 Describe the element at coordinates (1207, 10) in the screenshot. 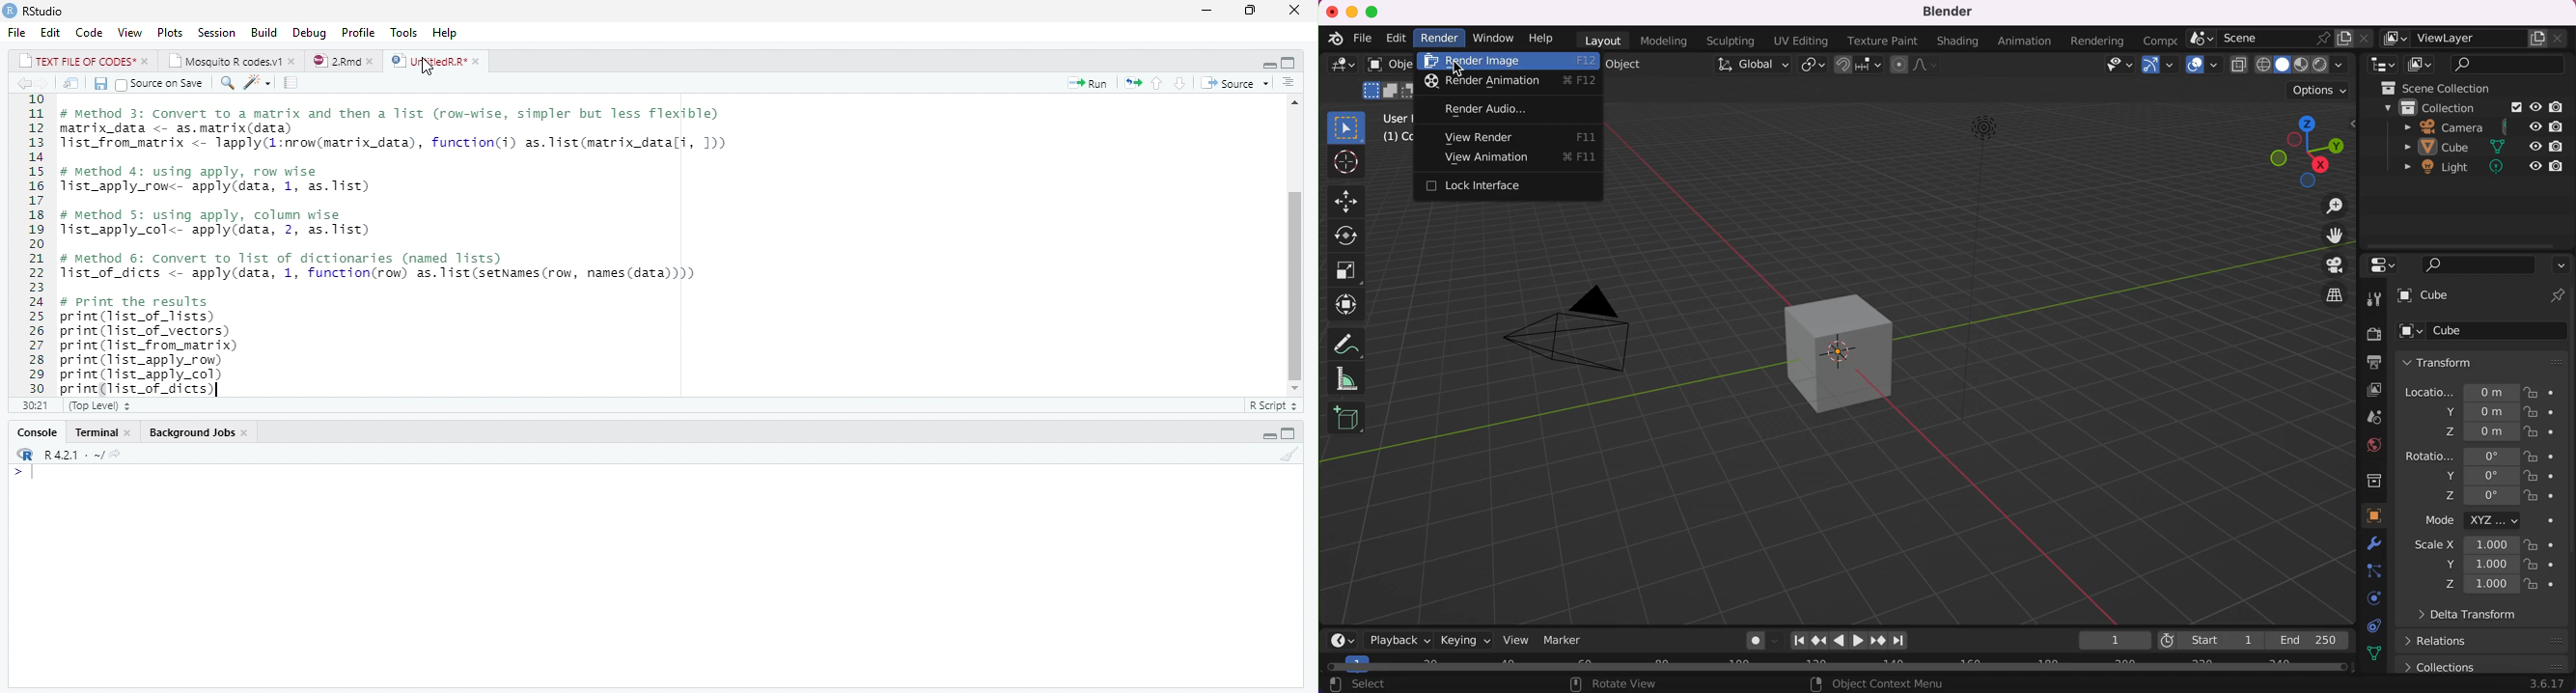

I see `Minimize` at that location.